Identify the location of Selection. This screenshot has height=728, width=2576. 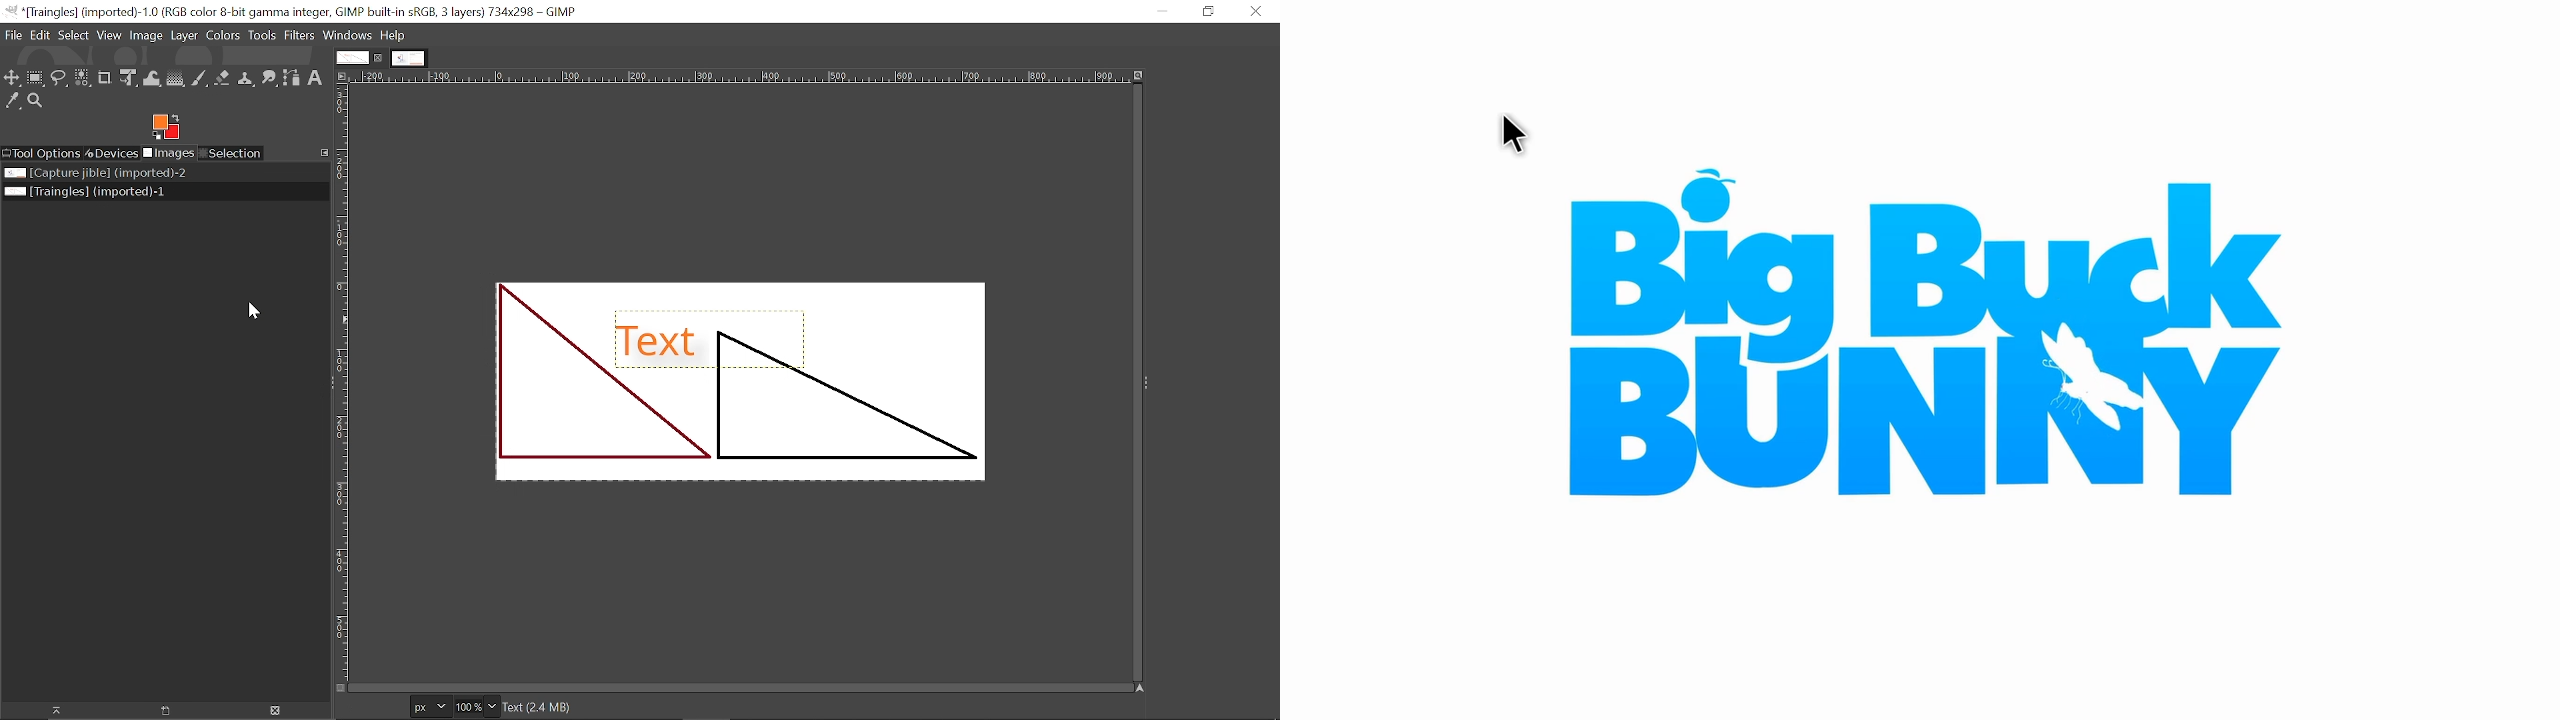
(232, 153).